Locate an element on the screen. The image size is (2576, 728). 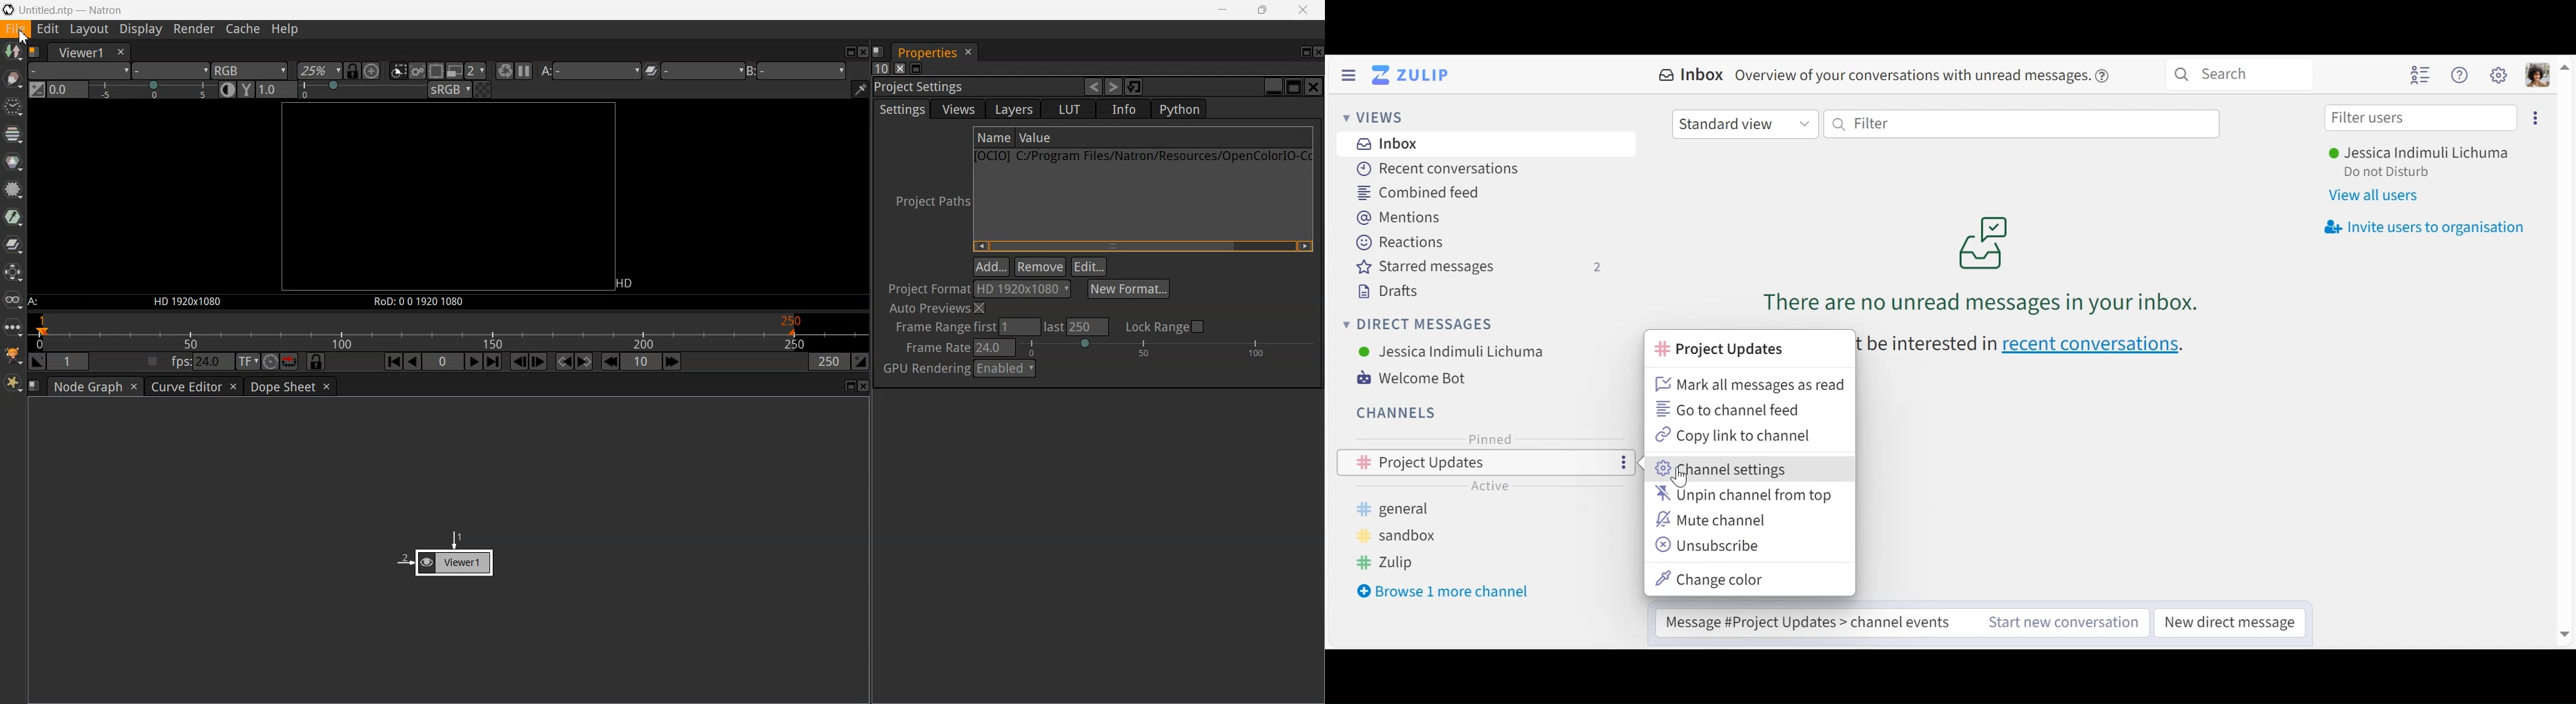
Do not Disturb is located at coordinates (2386, 173).